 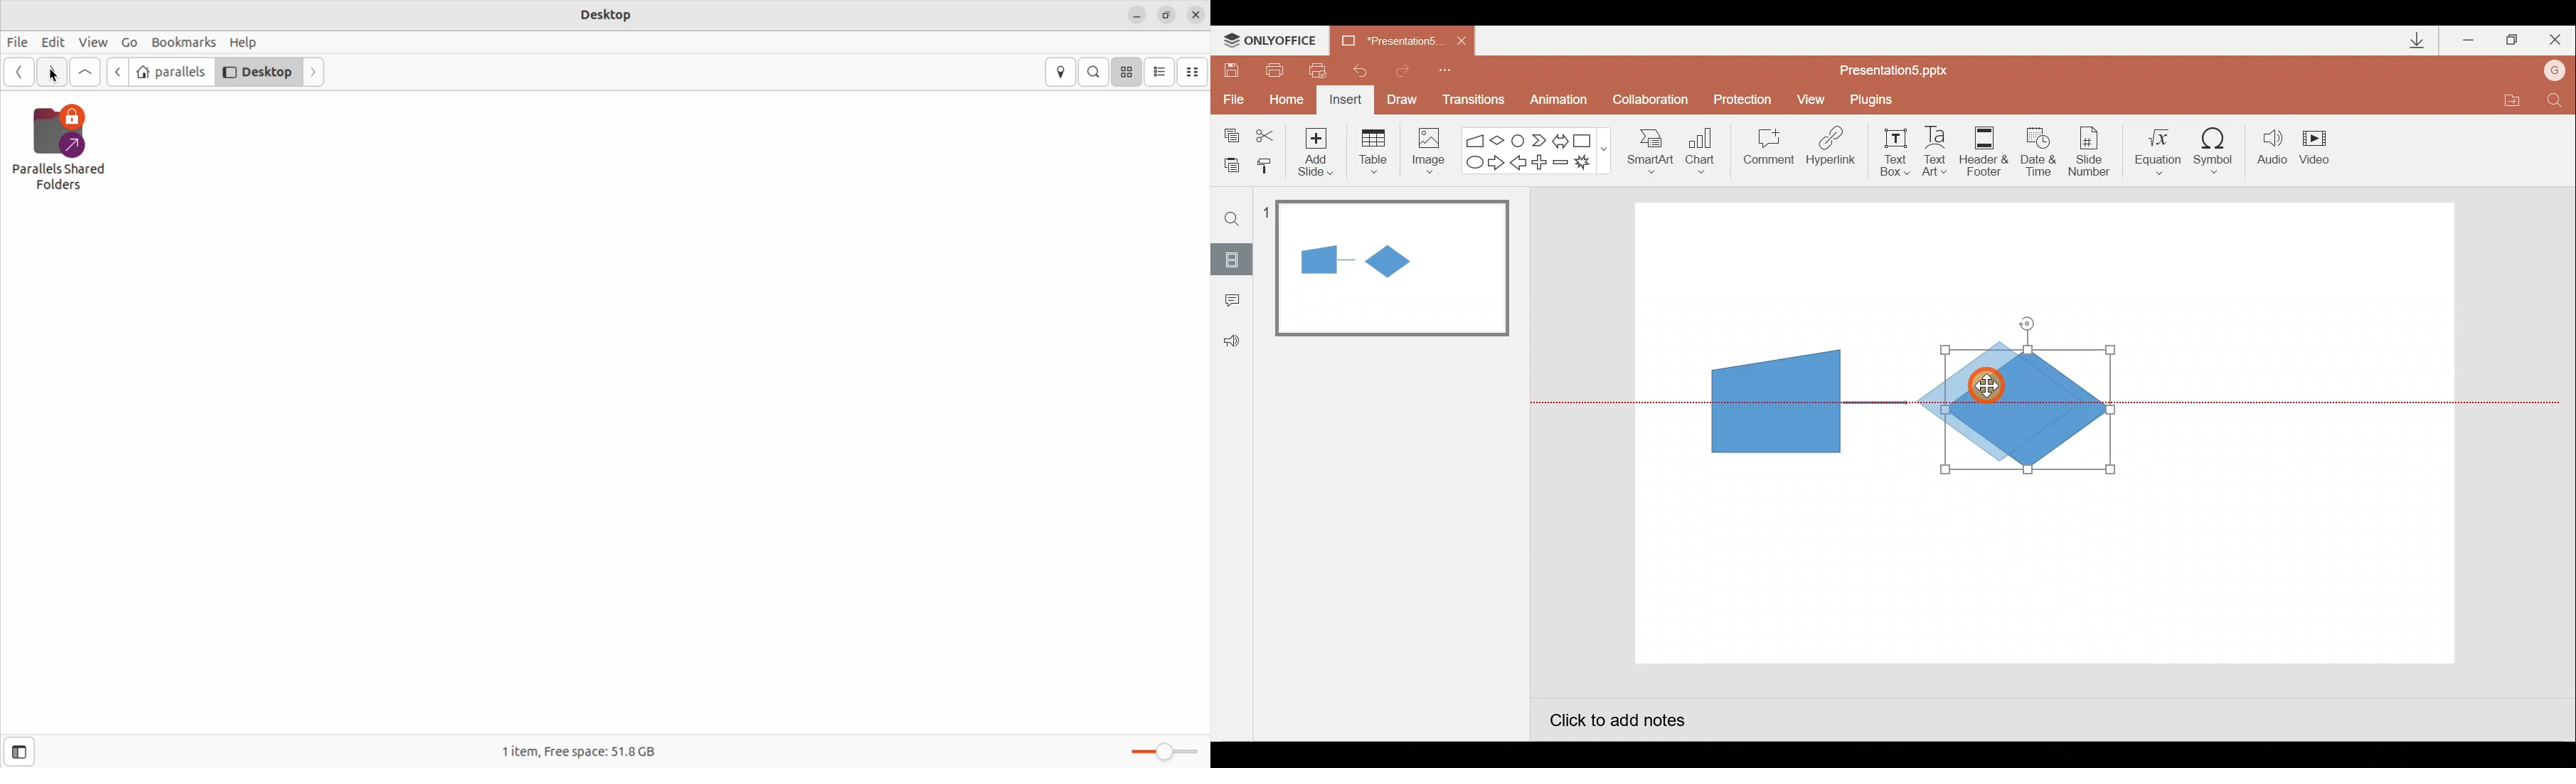 What do you see at coordinates (1267, 133) in the screenshot?
I see `Cut` at bounding box center [1267, 133].